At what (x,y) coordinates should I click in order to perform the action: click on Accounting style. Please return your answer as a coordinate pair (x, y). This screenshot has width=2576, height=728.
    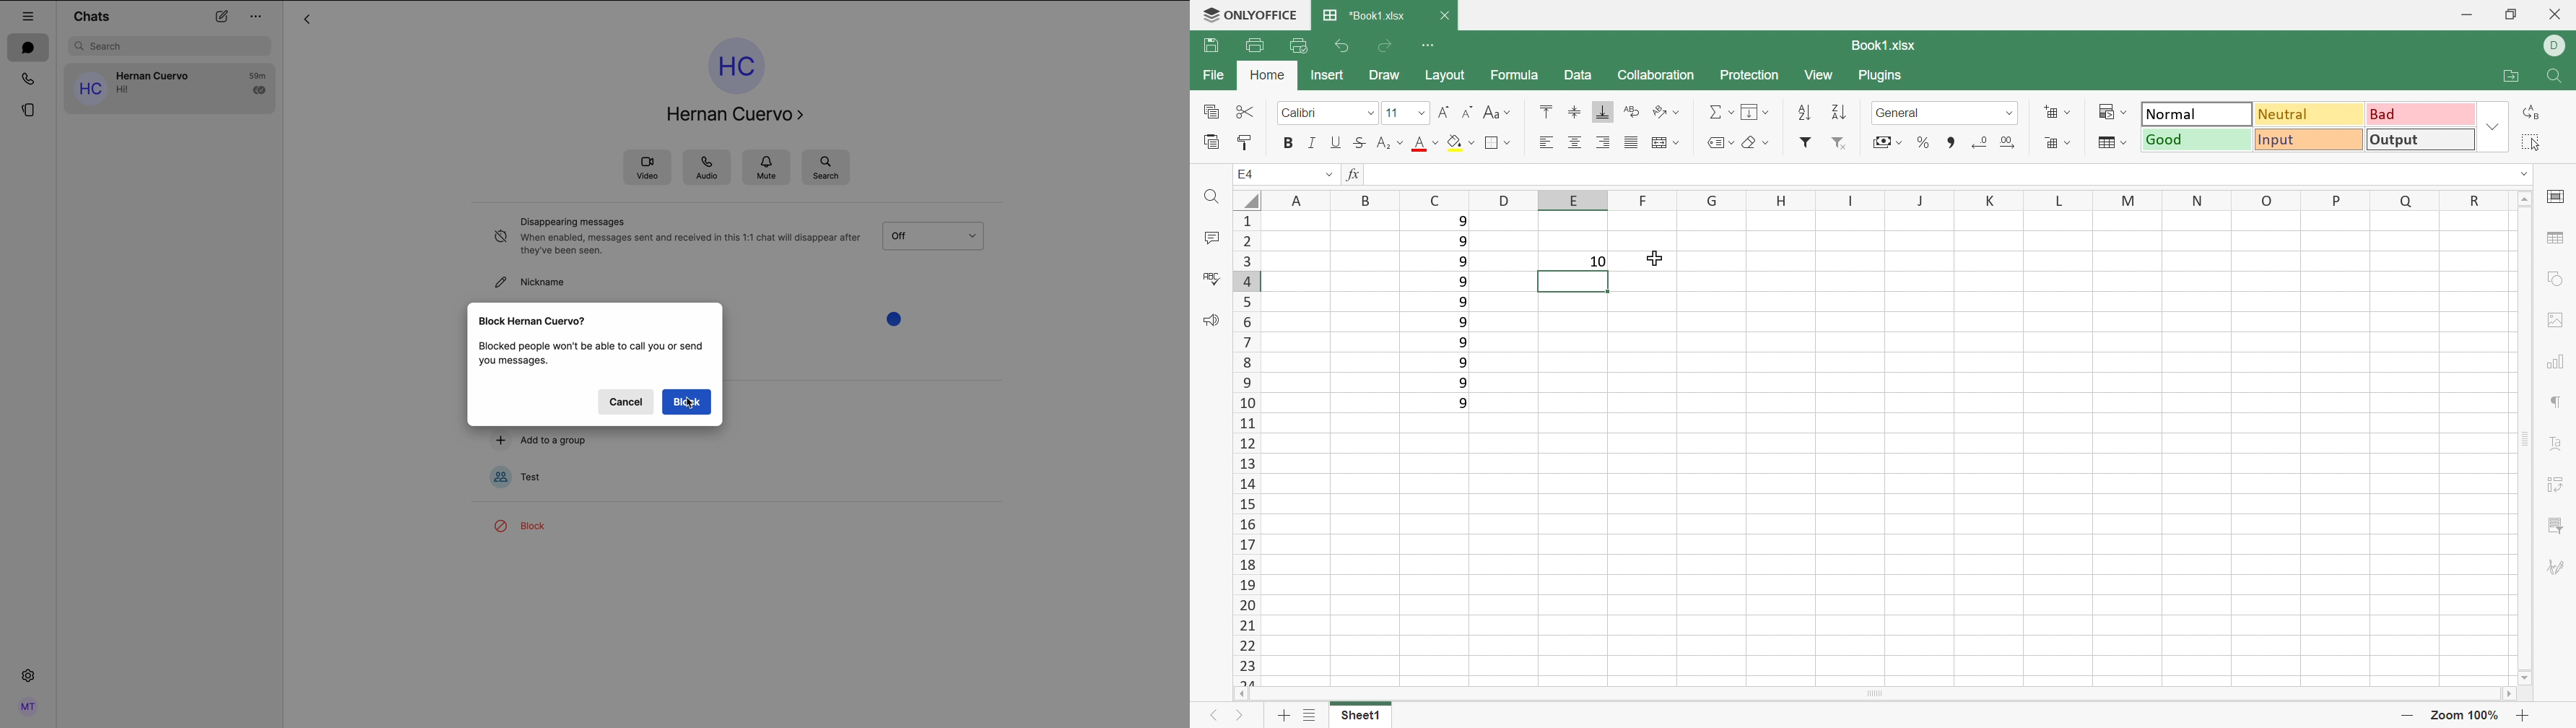
    Looking at the image, I should click on (1889, 142).